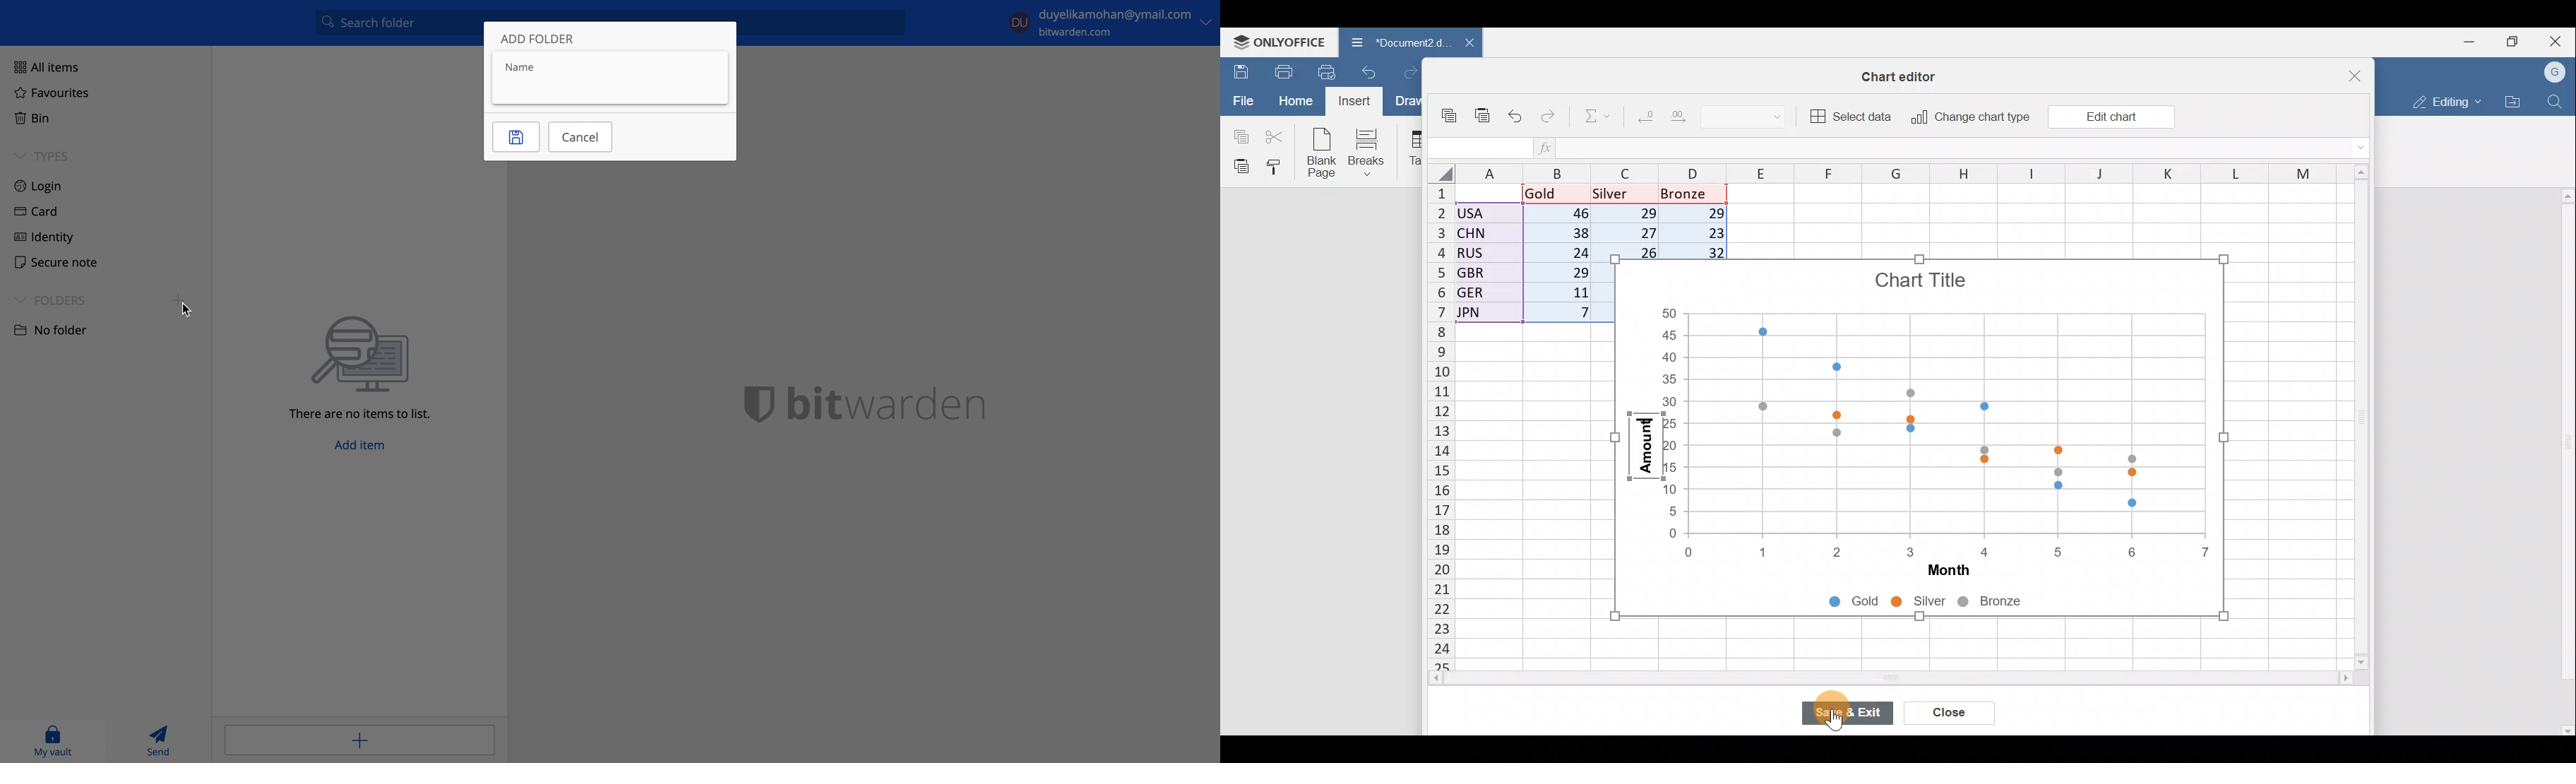 The width and height of the screenshot is (2576, 784). I want to click on Decrease decimal, so click(1642, 119).